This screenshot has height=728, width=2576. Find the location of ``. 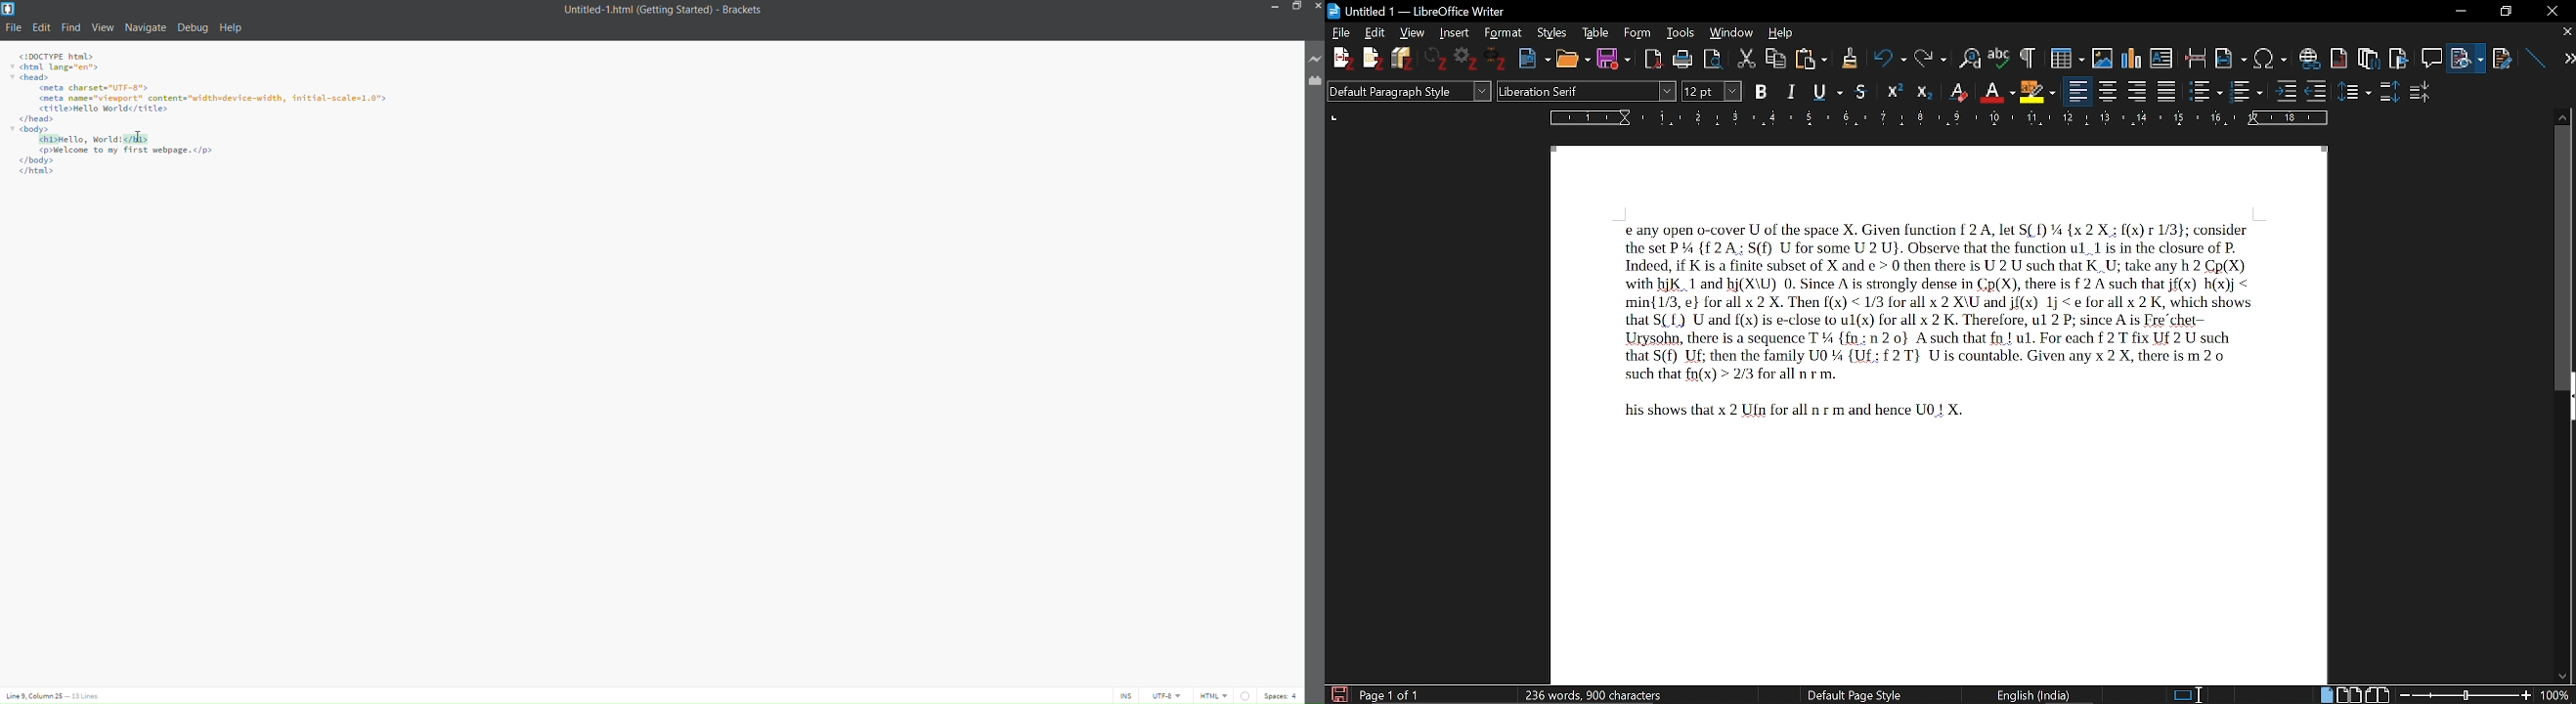

 is located at coordinates (1373, 60).